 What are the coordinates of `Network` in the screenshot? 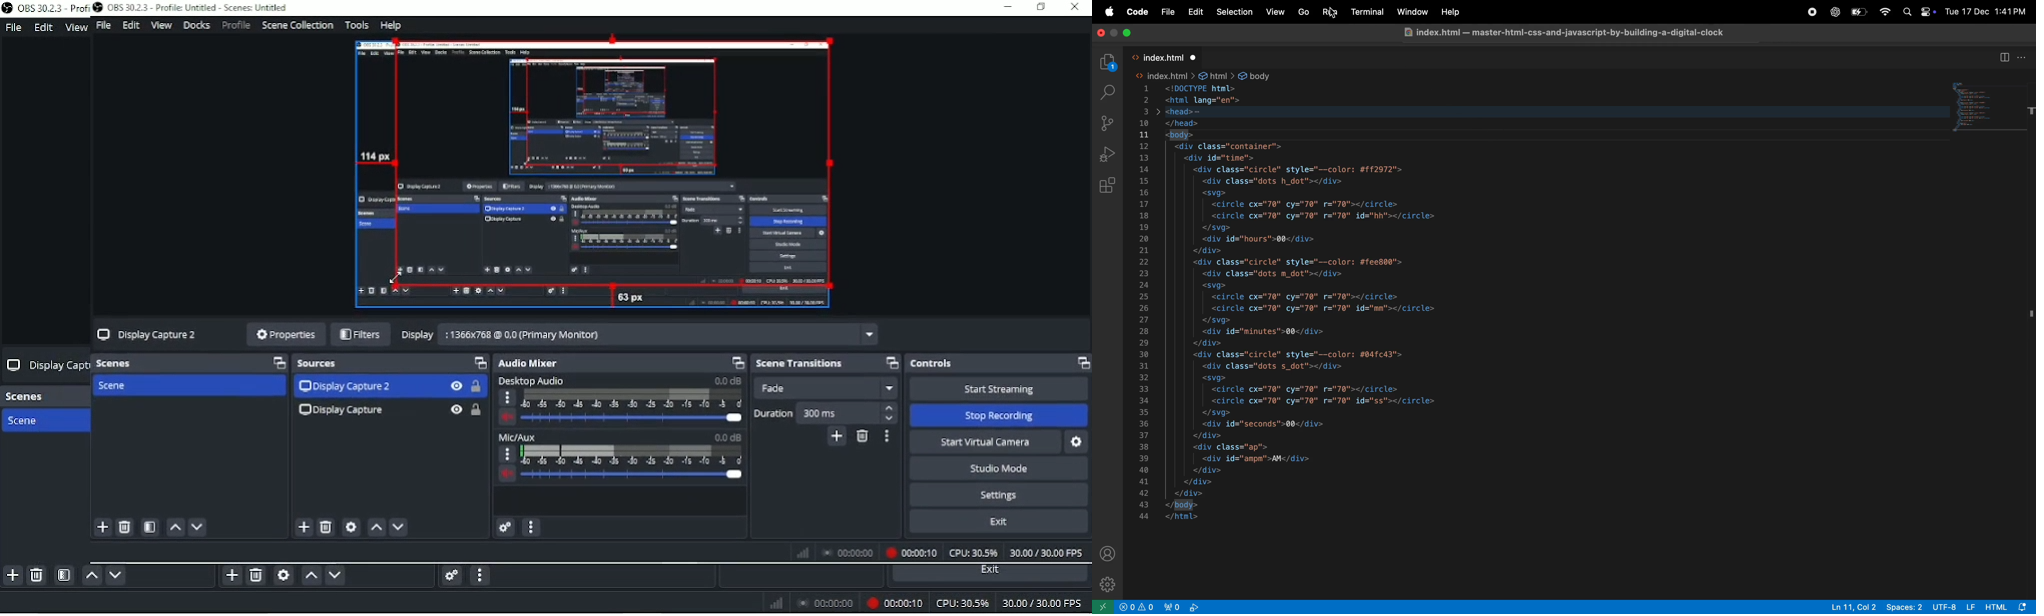 It's located at (777, 602).